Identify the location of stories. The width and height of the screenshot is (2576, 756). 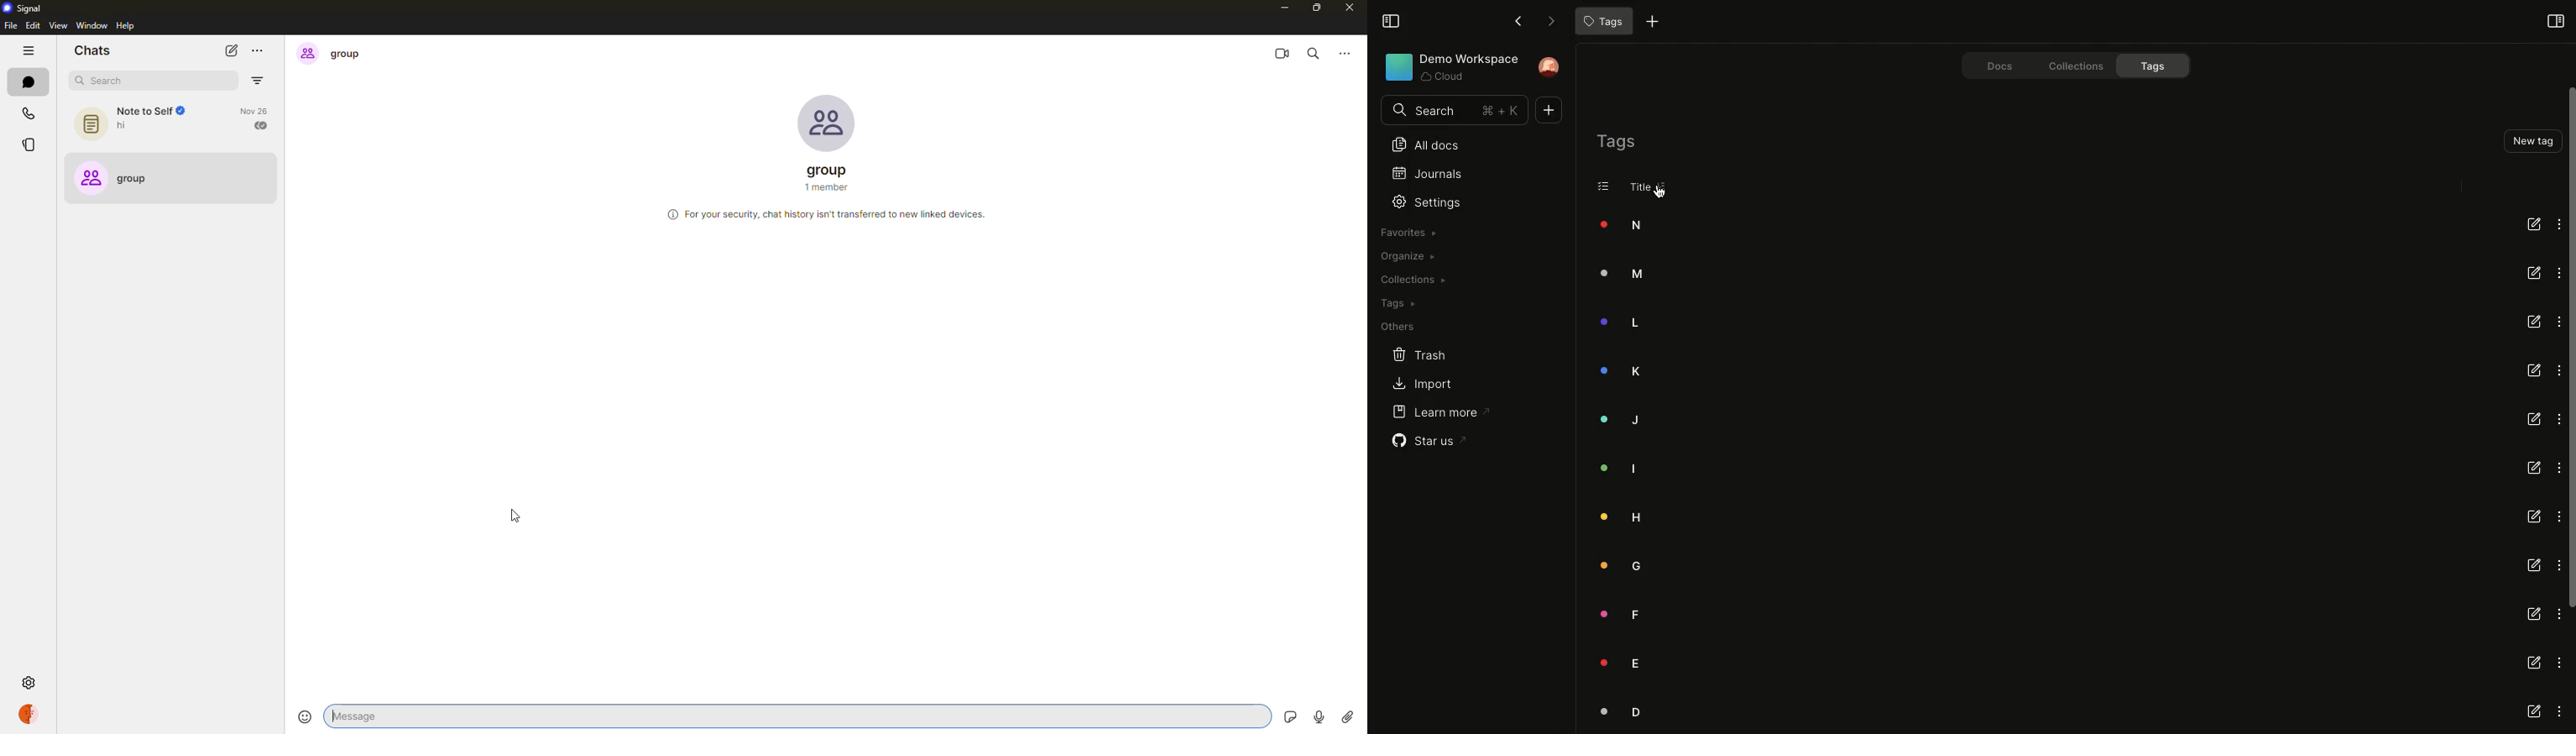
(32, 145).